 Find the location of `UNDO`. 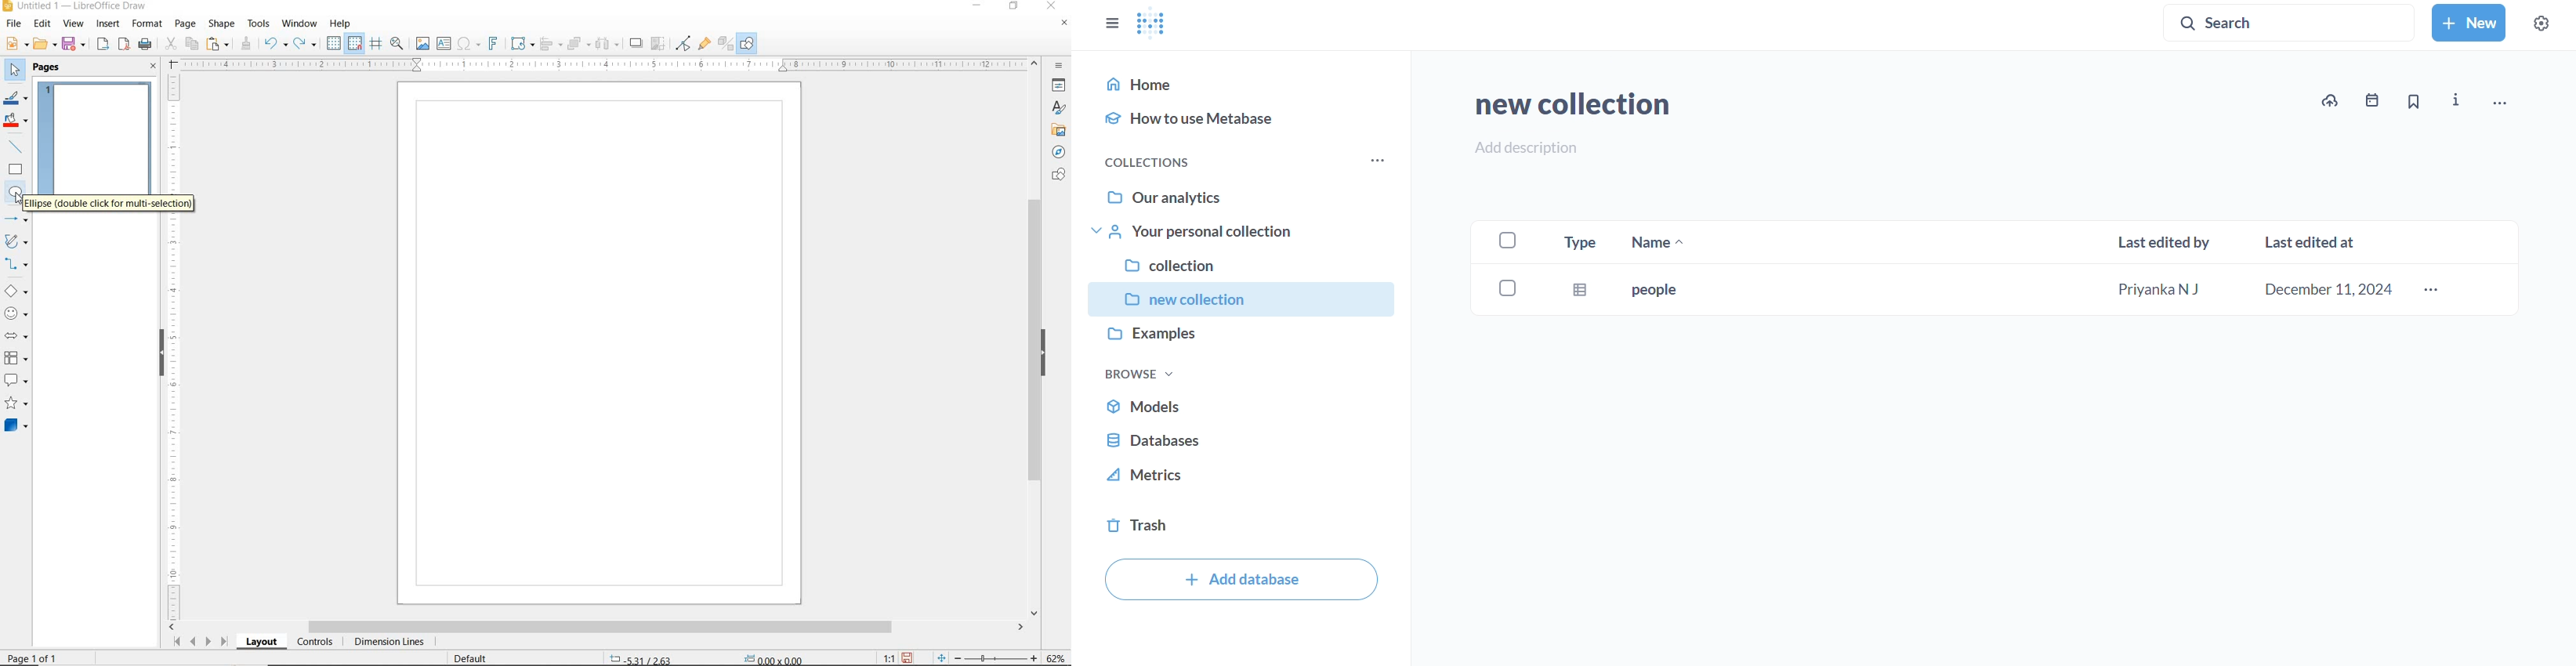

UNDO is located at coordinates (276, 45).